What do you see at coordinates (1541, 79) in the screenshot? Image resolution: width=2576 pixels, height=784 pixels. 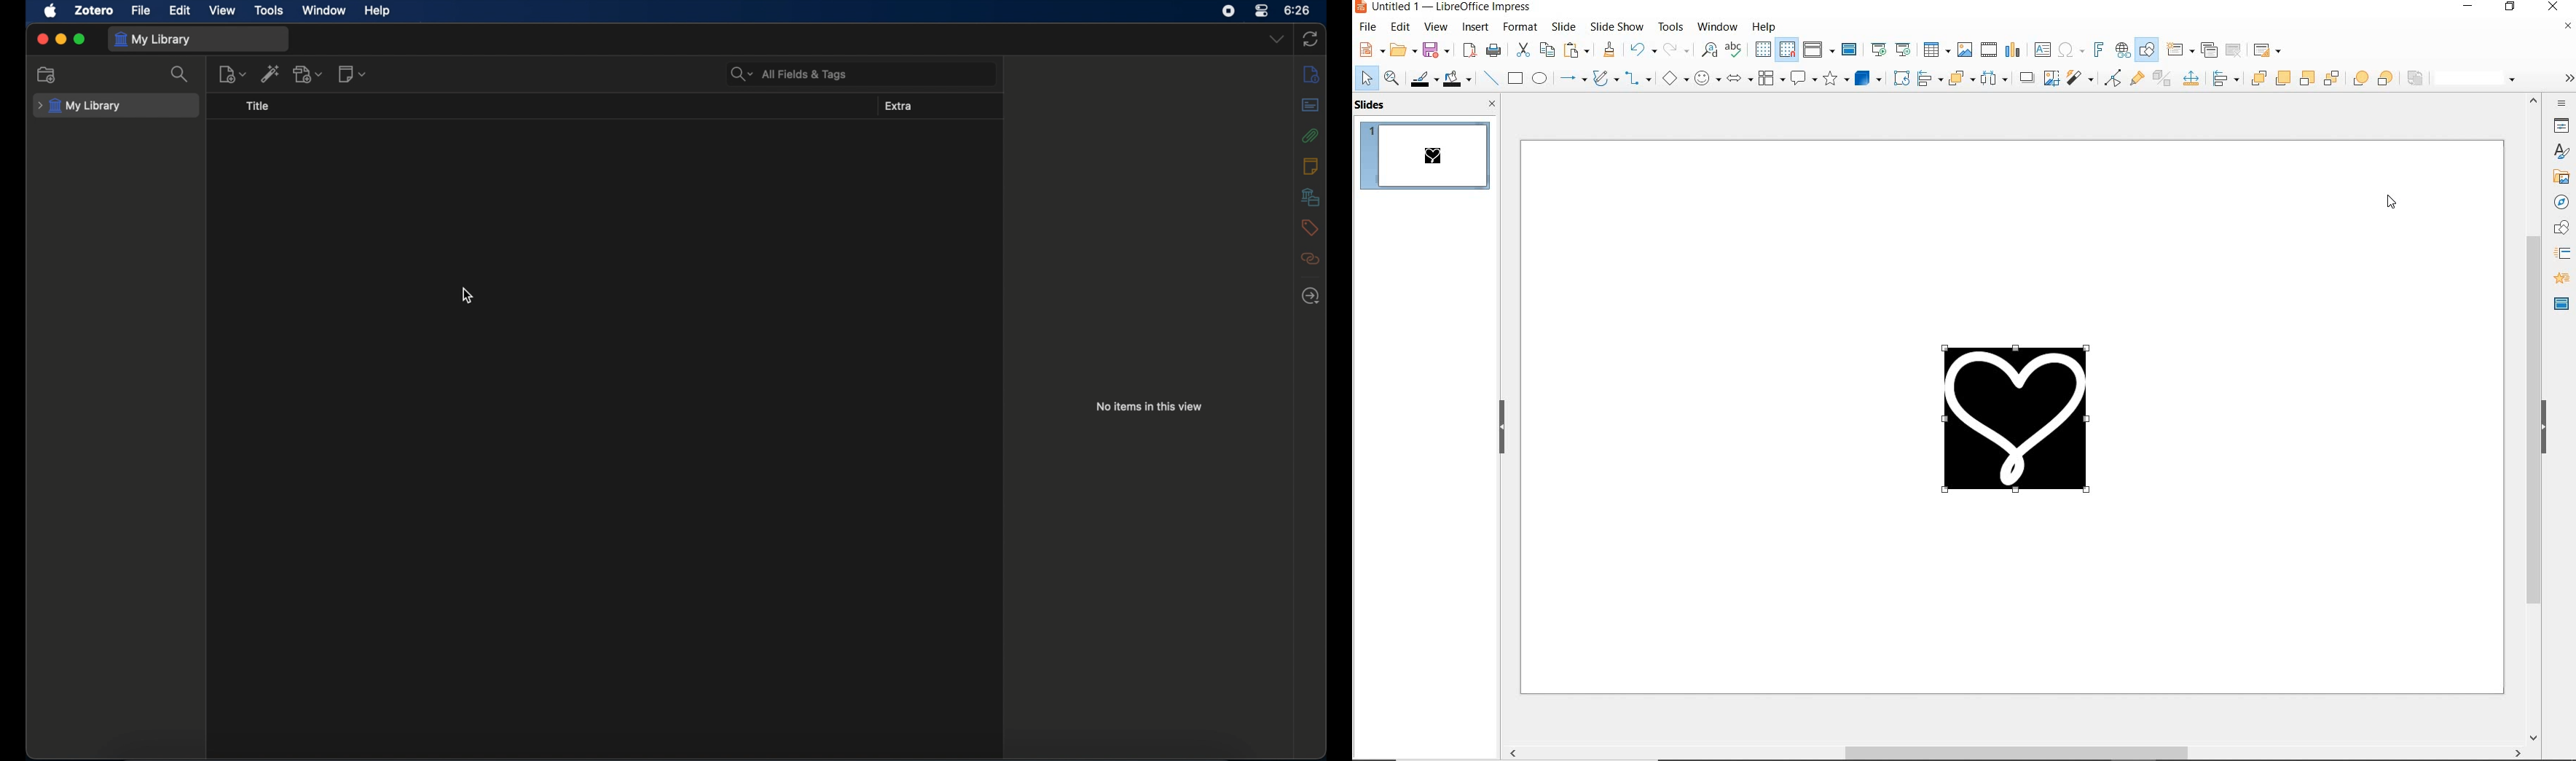 I see `ellipse` at bounding box center [1541, 79].